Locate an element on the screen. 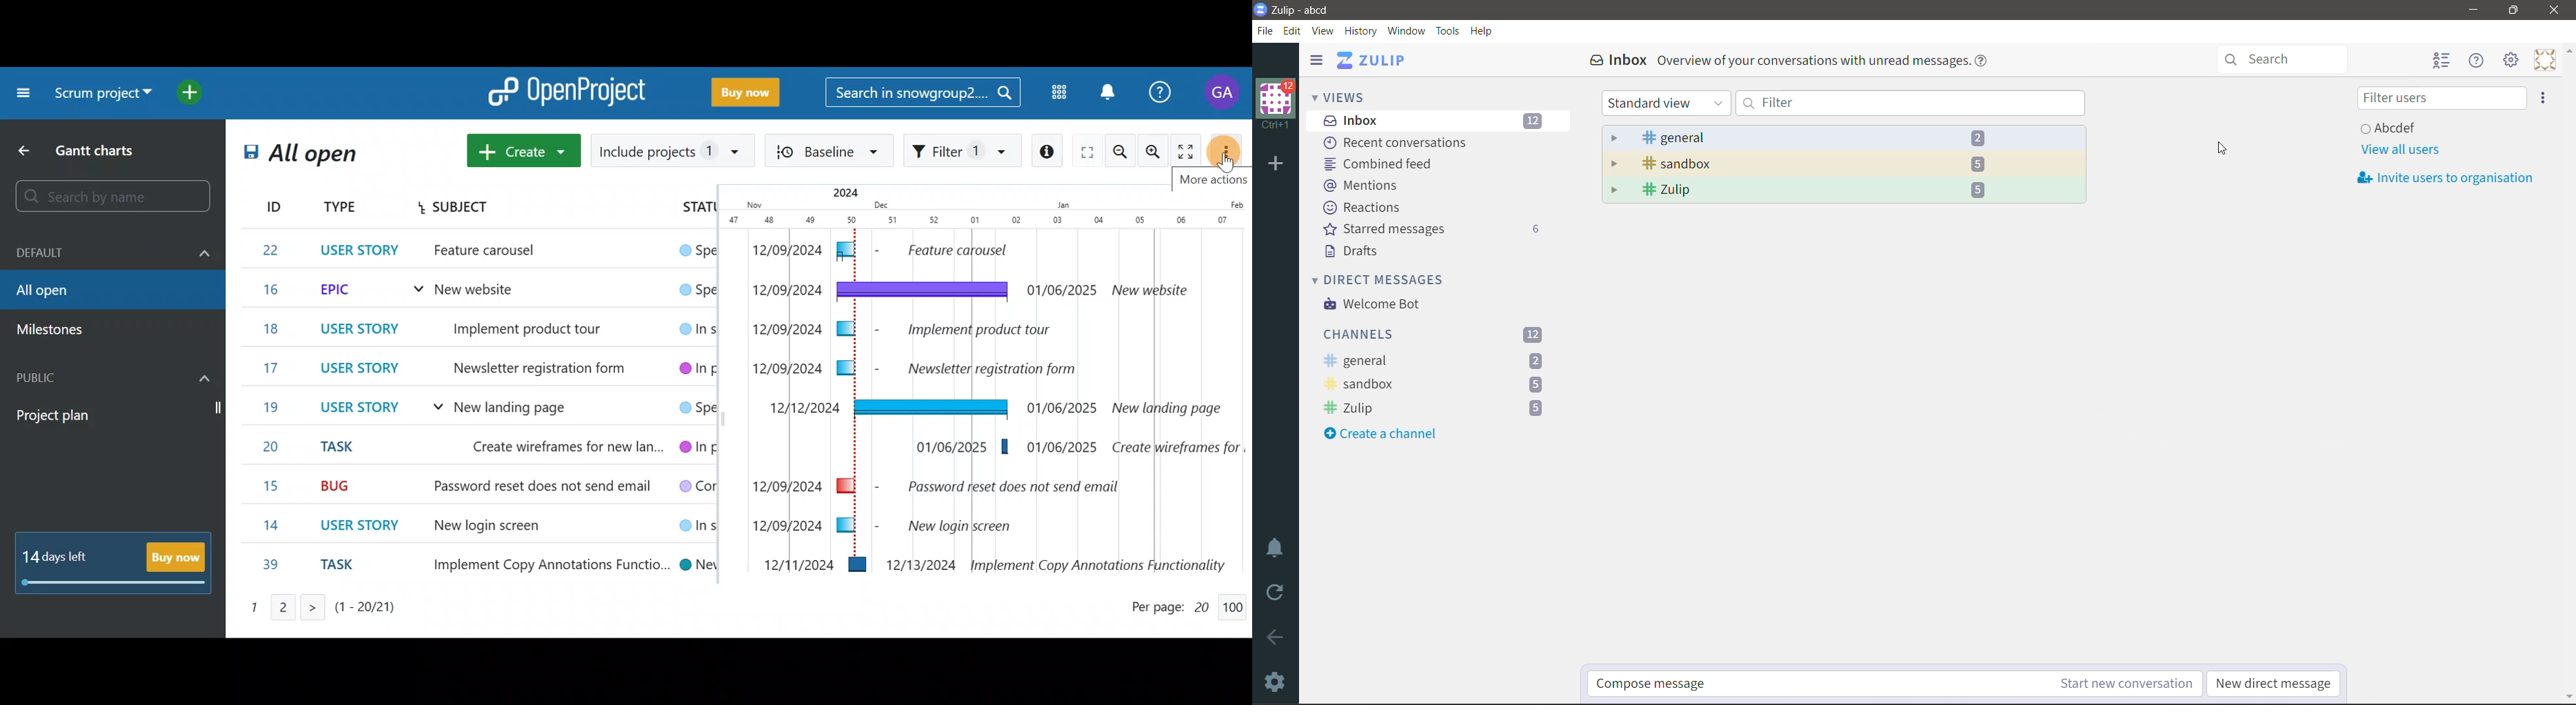  More actions is located at coordinates (1229, 149).